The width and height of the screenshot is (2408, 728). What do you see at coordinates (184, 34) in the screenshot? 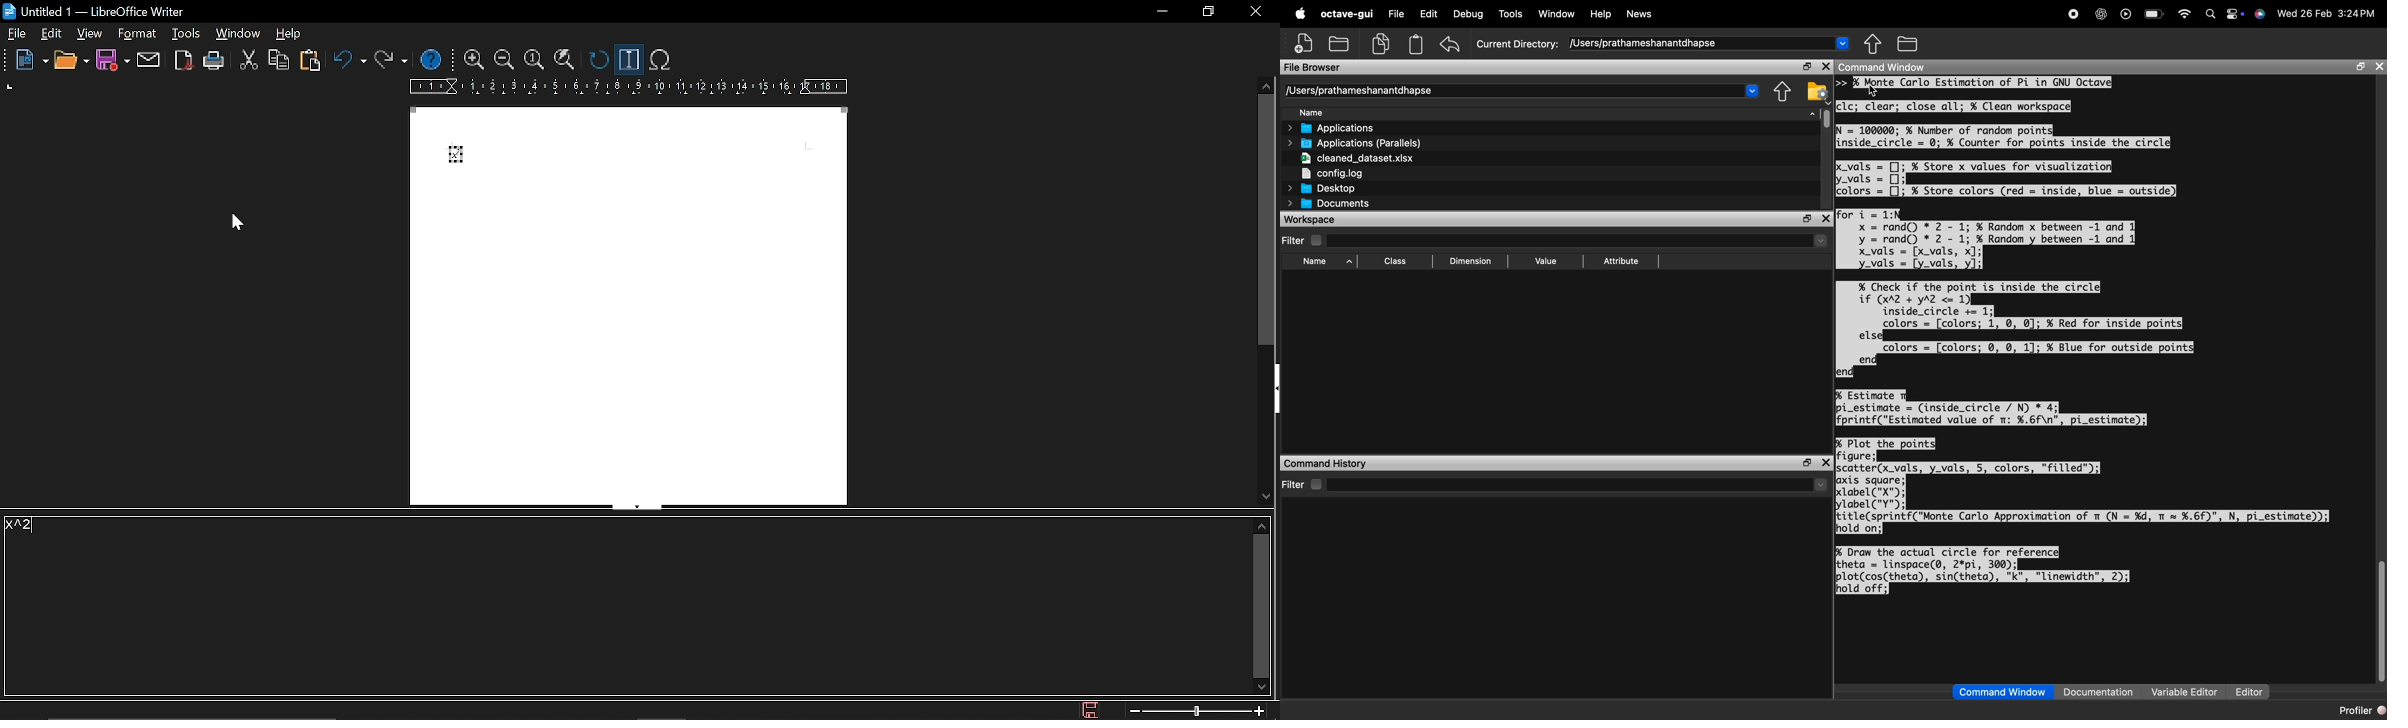
I see `format` at bounding box center [184, 34].